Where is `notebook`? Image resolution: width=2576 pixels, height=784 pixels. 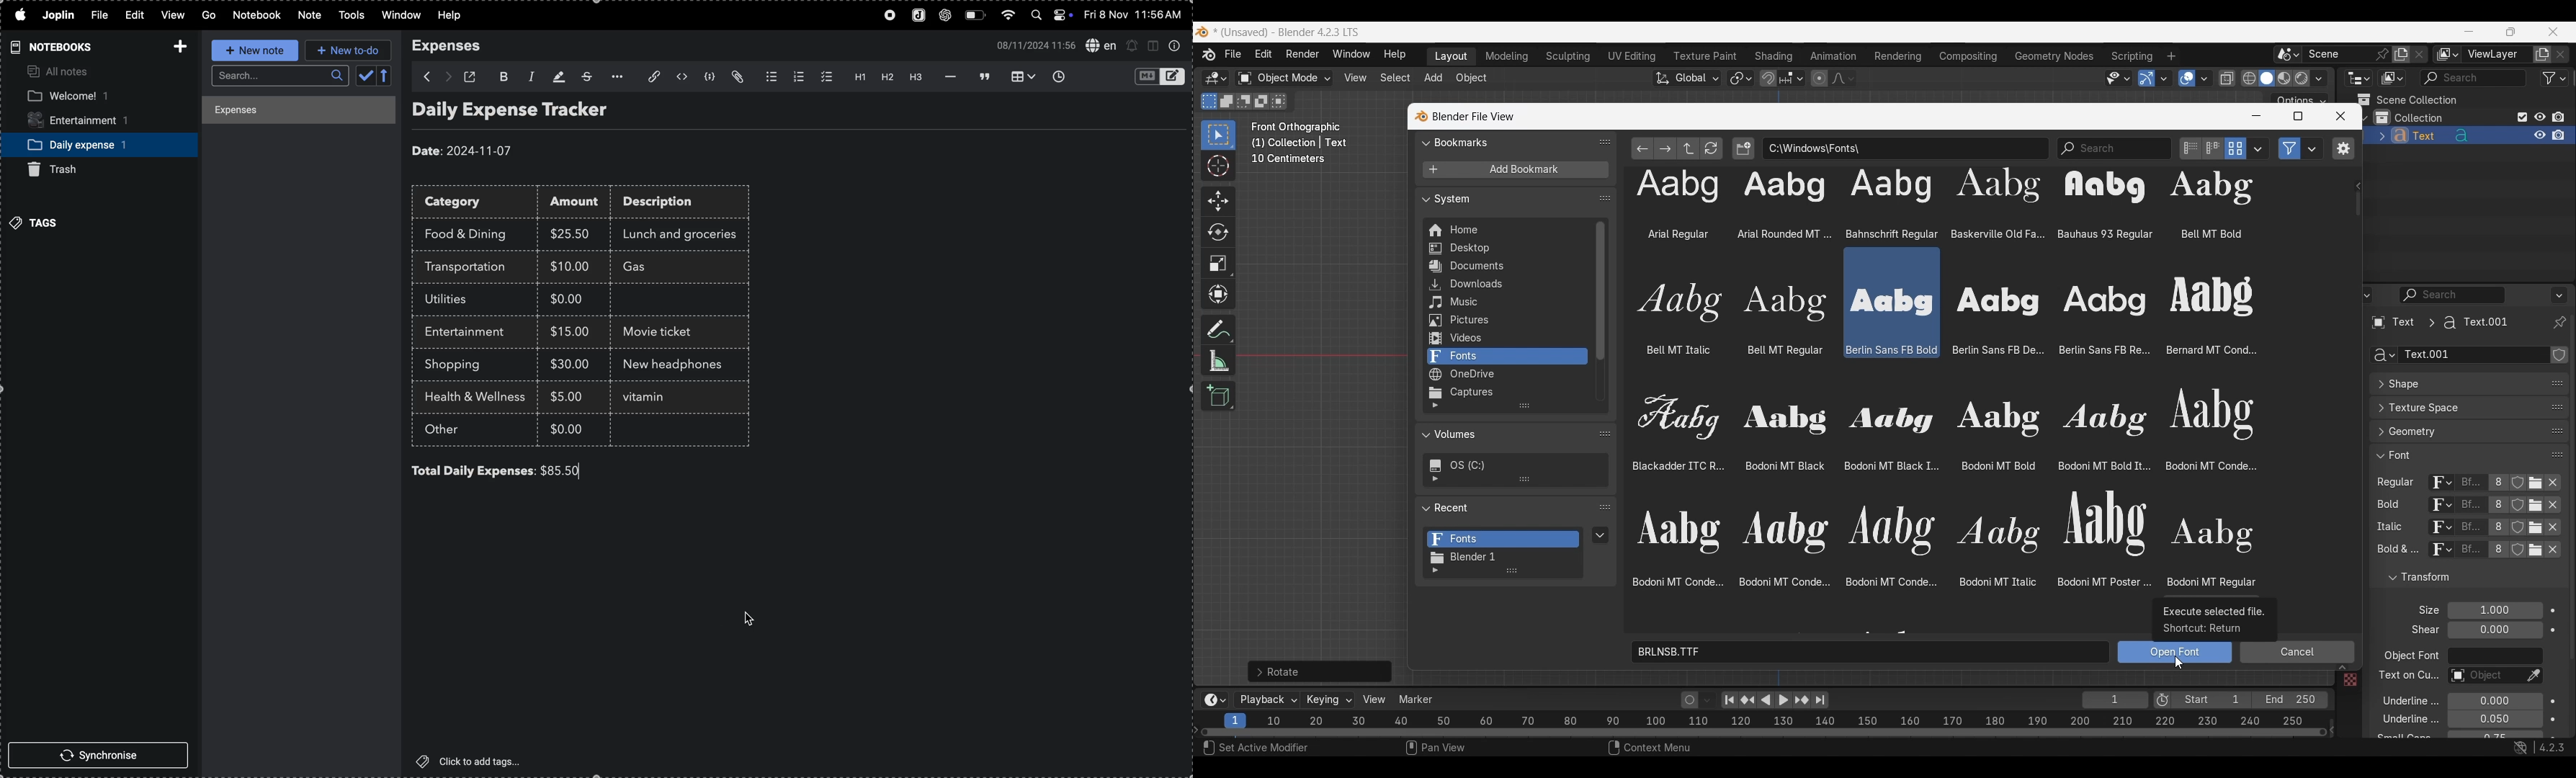
notebook is located at coordinates (258, 15).